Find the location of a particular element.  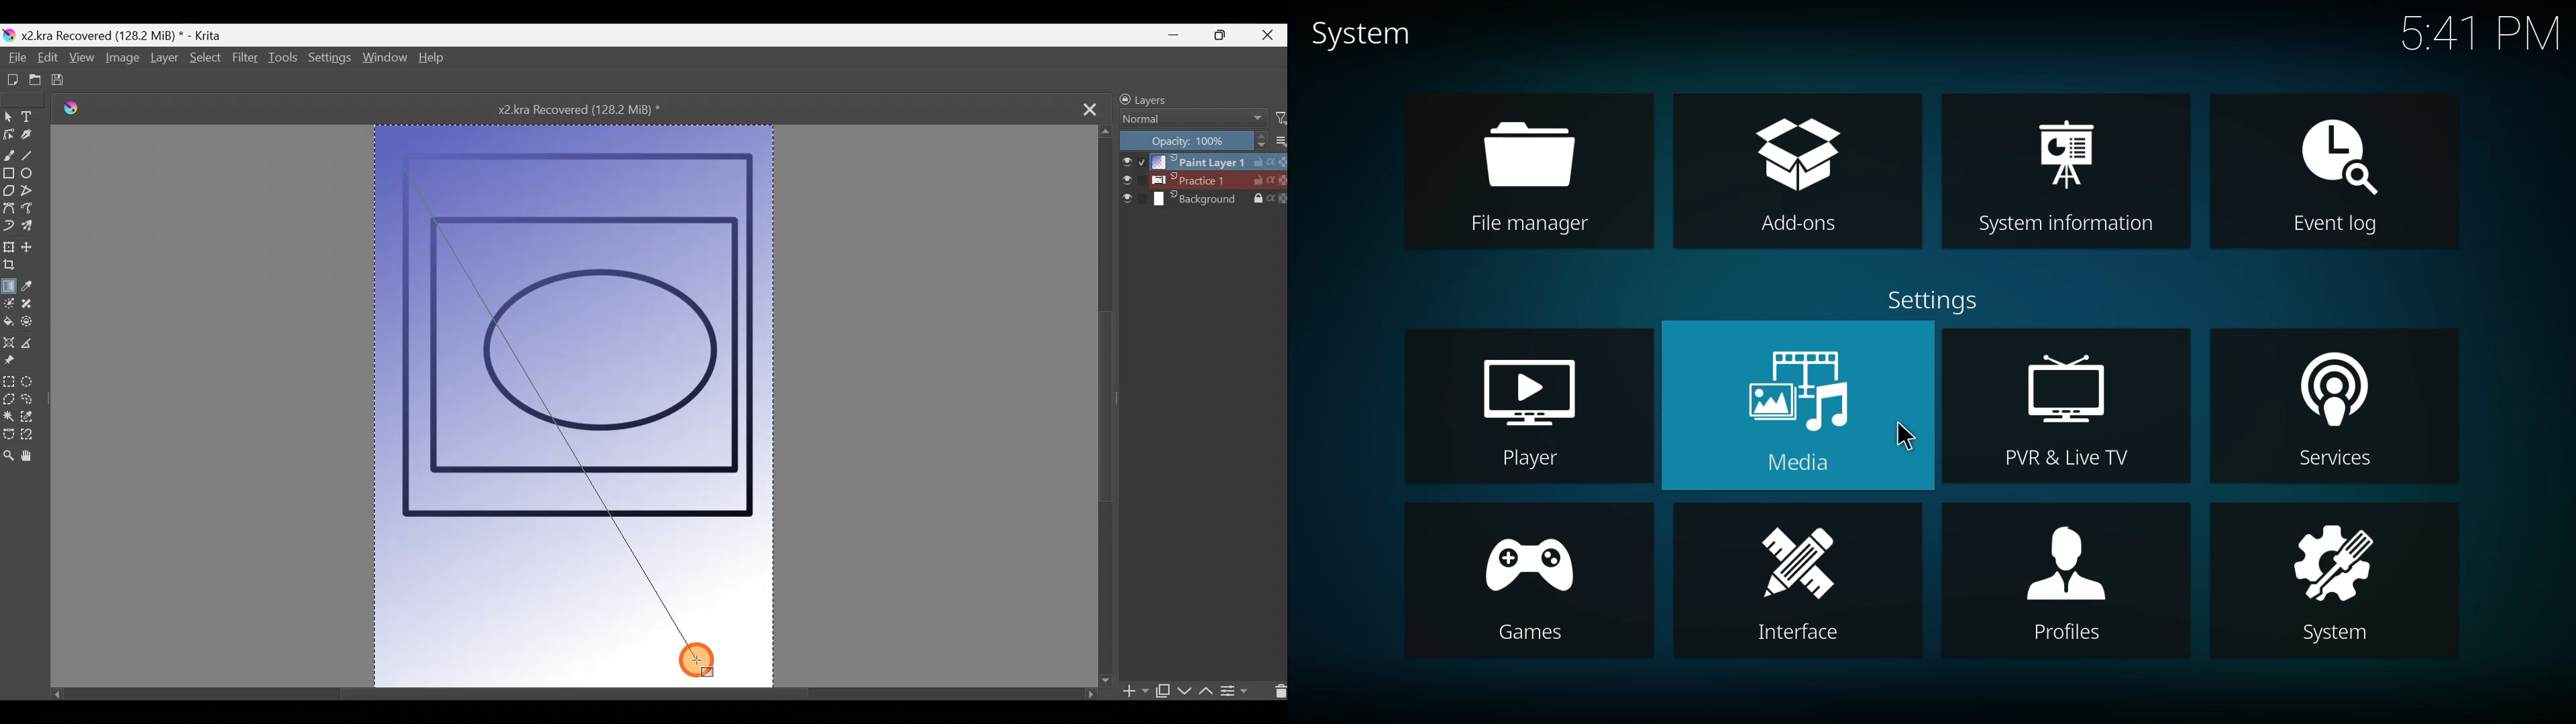

File is located at coordinates (15, 58).